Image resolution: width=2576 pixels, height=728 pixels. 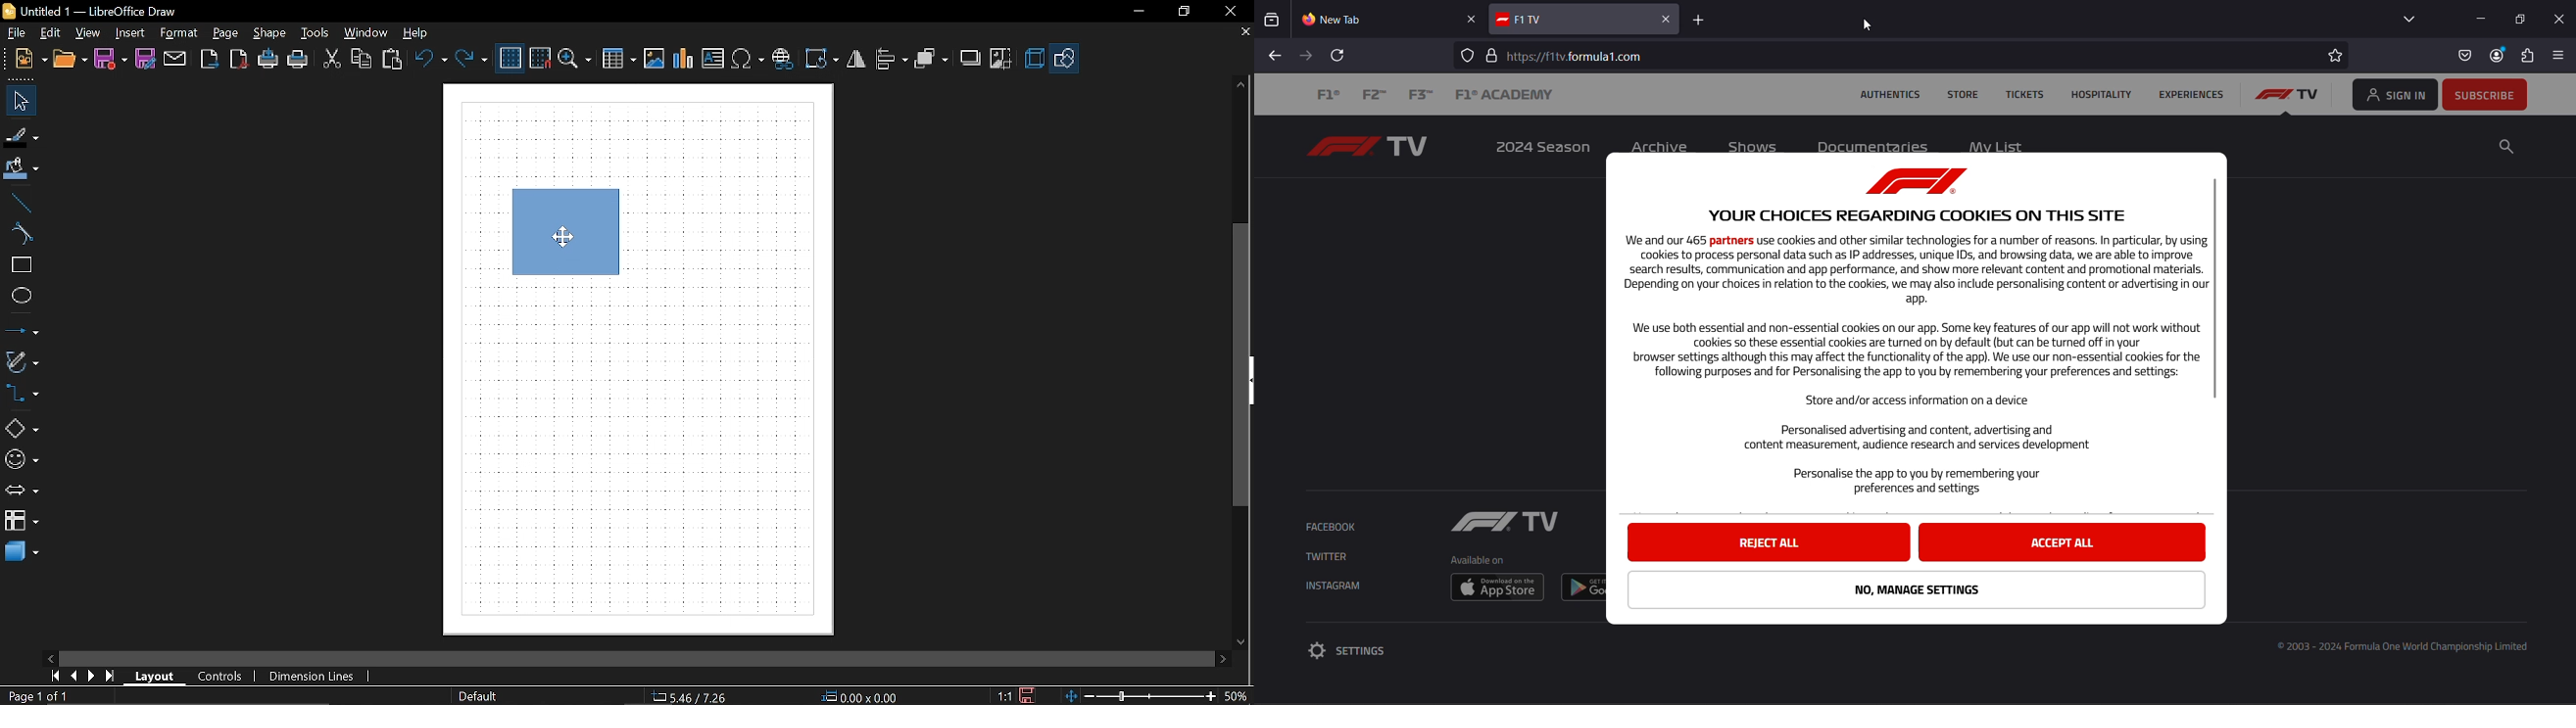 What do you see at coordinates (821, 59) in the screenshot?
I see `Rotate` at bounding box center [821, 59].